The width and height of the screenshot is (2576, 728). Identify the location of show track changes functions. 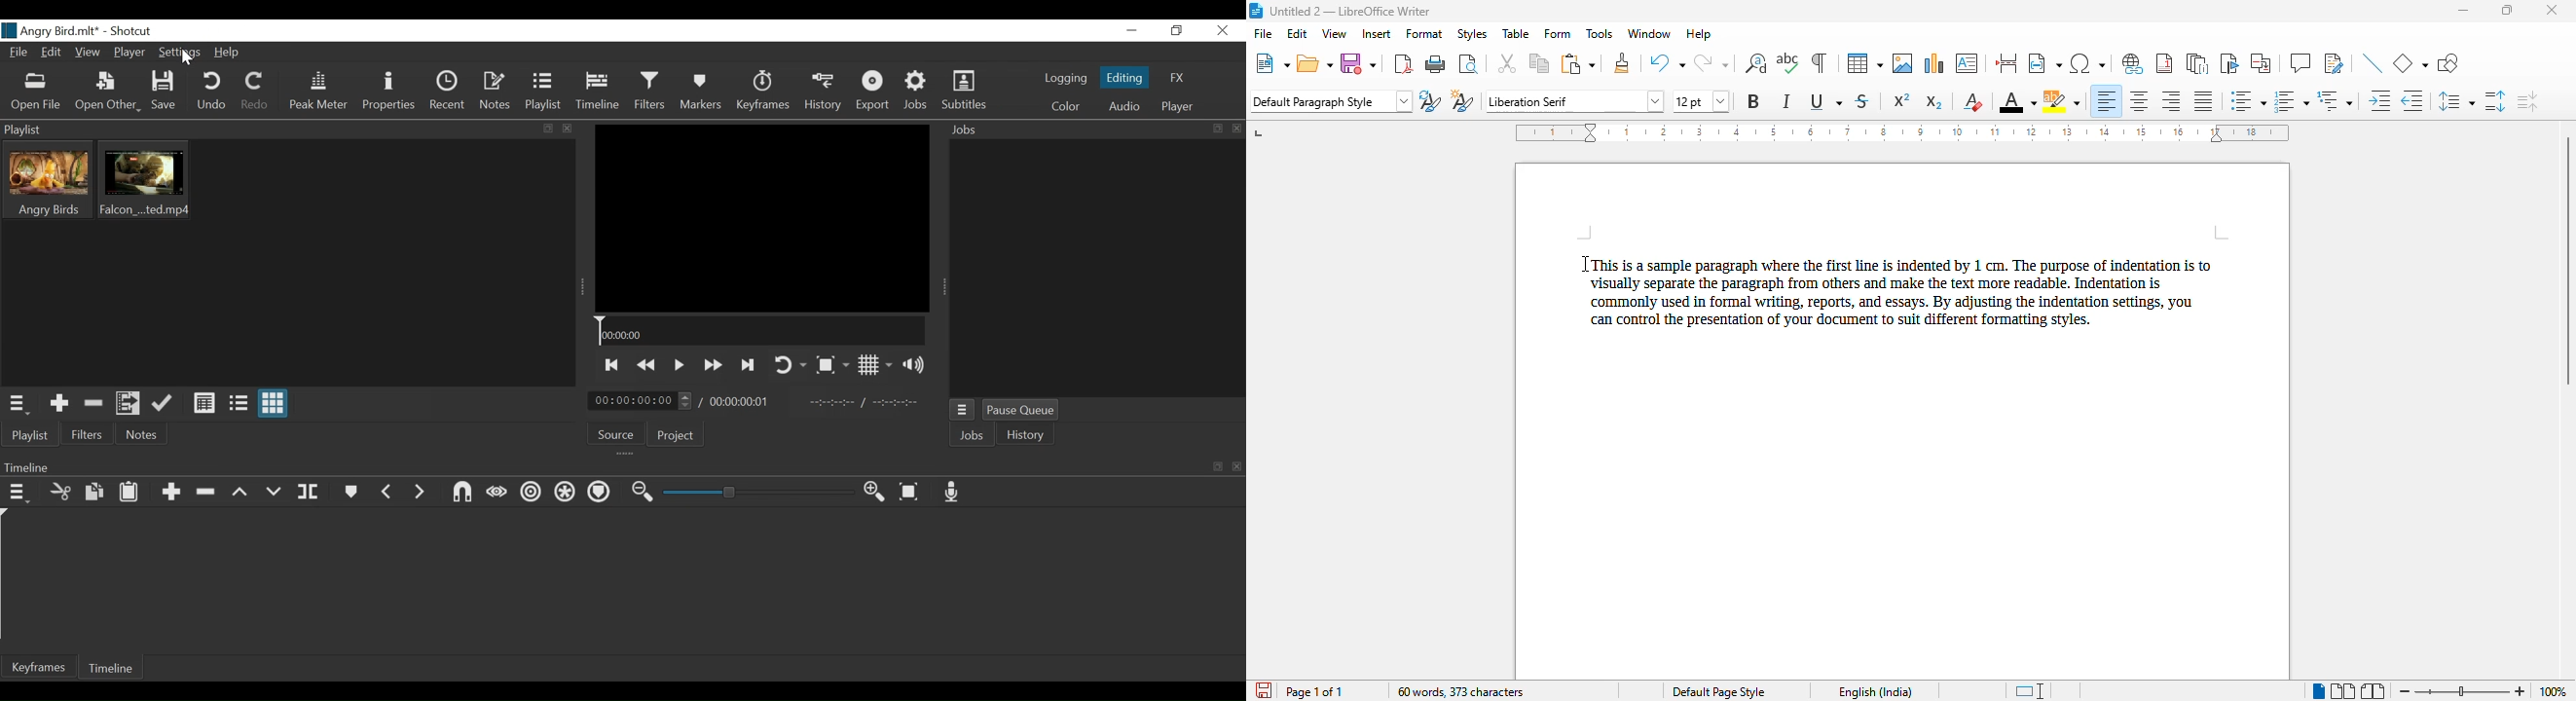
(2334, 63).